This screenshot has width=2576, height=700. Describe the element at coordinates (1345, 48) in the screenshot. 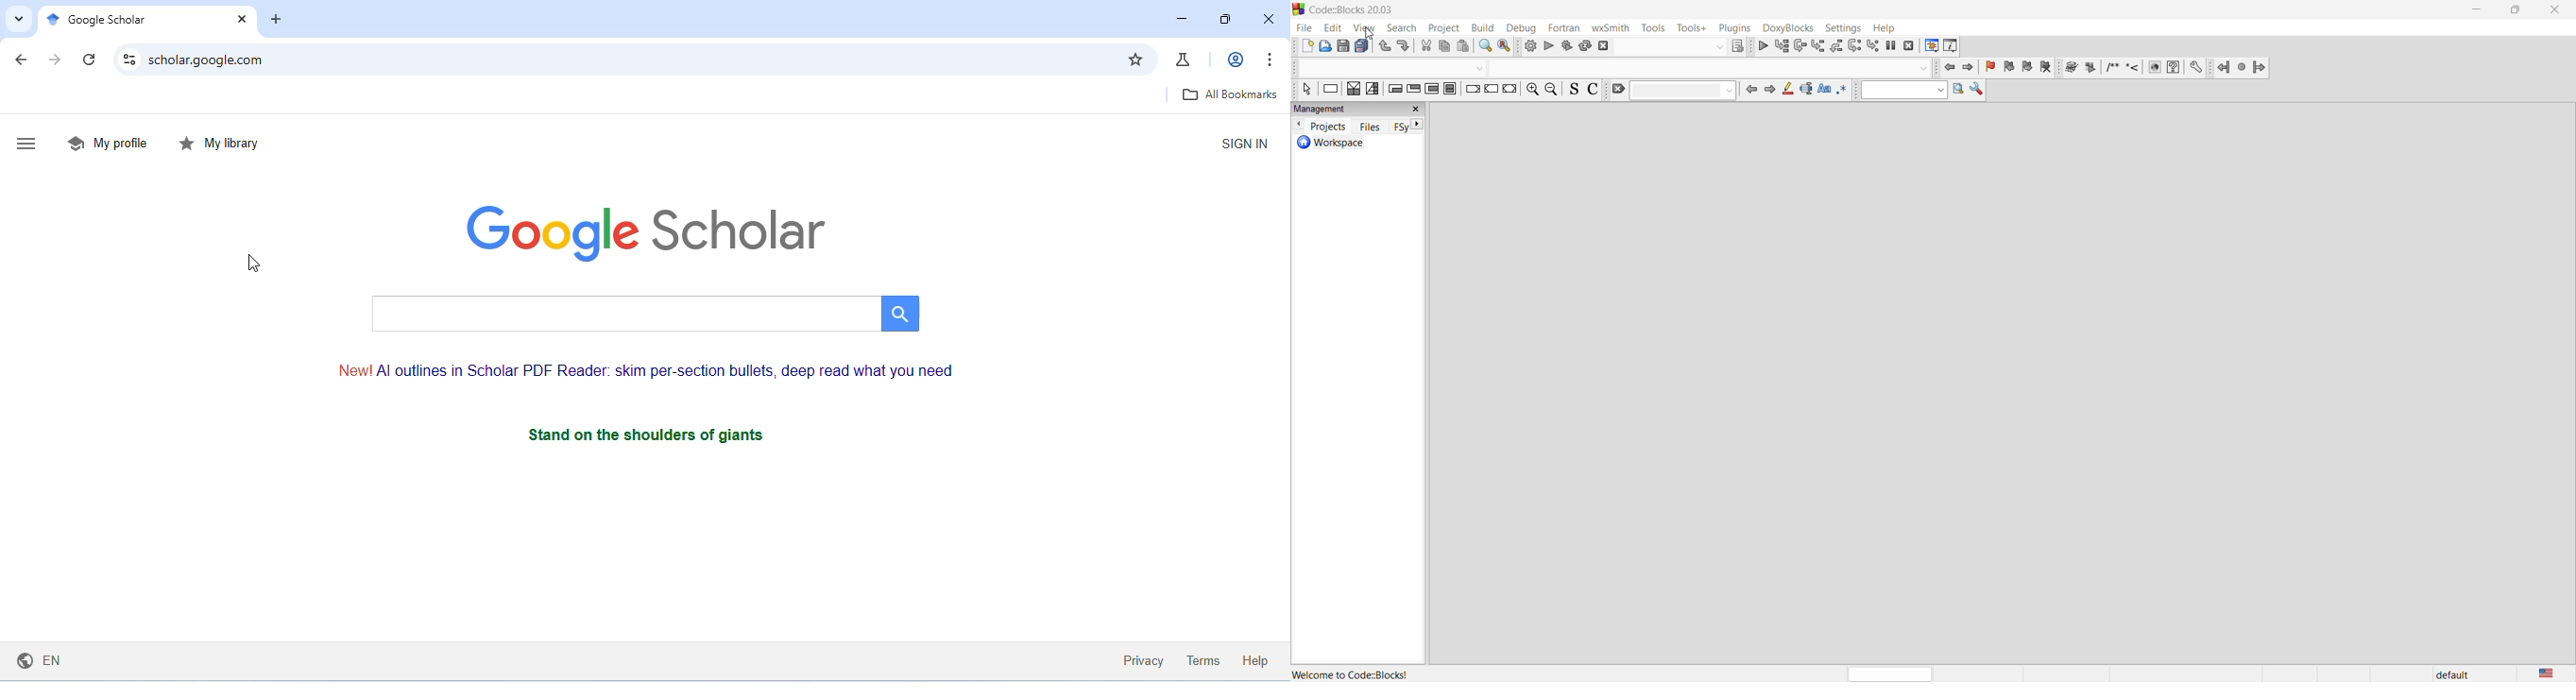

I see `save` at that location.